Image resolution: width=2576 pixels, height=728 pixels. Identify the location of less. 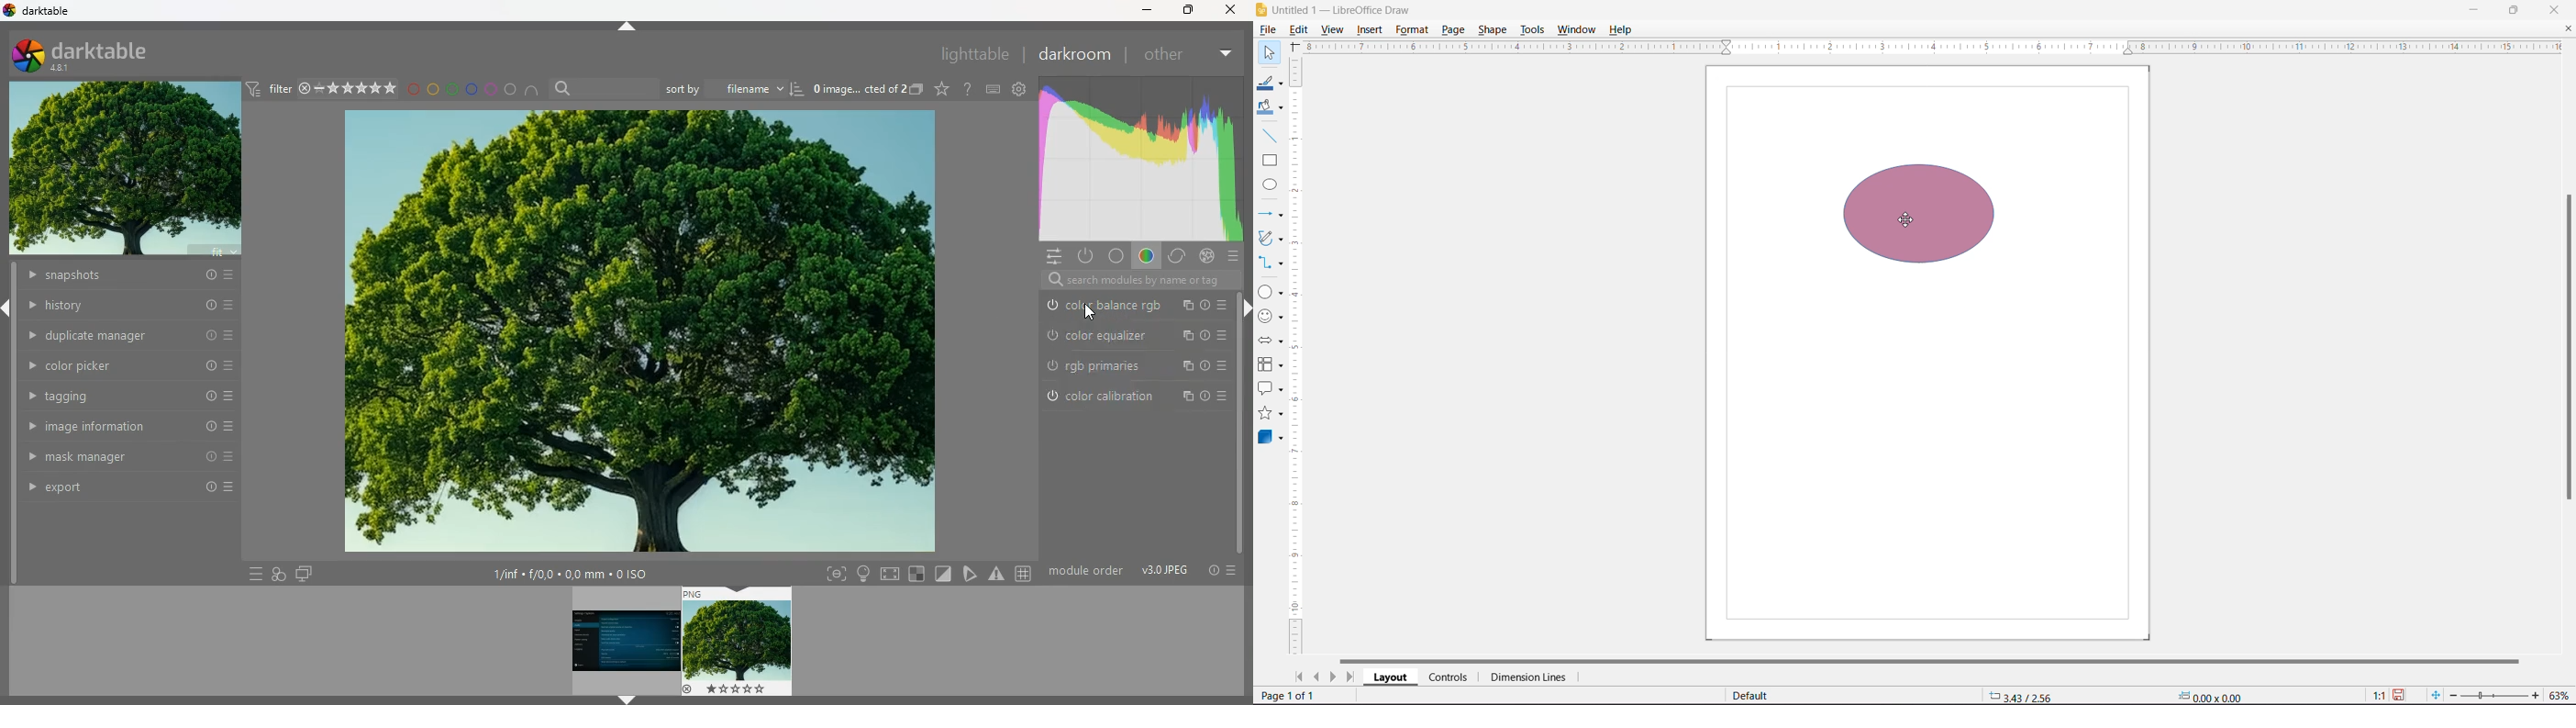
(1223, 50).